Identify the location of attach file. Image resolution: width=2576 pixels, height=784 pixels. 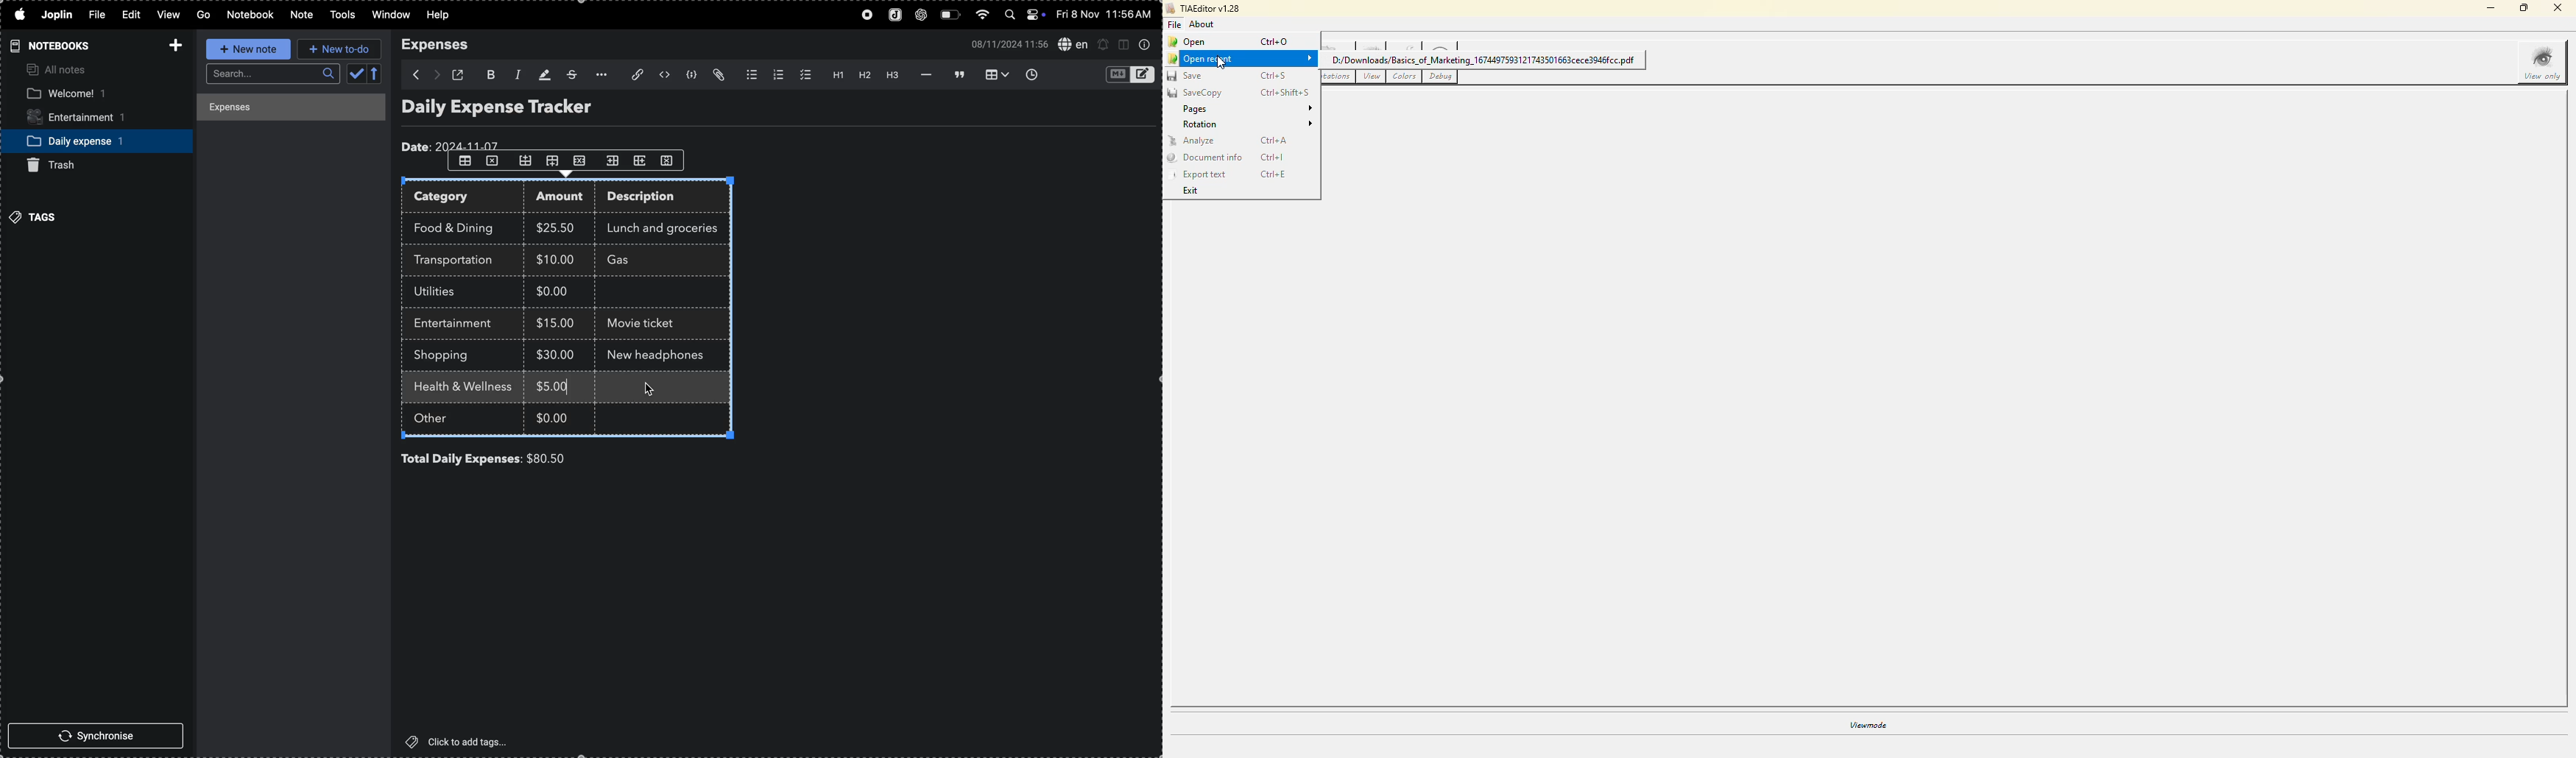
(632, 75).